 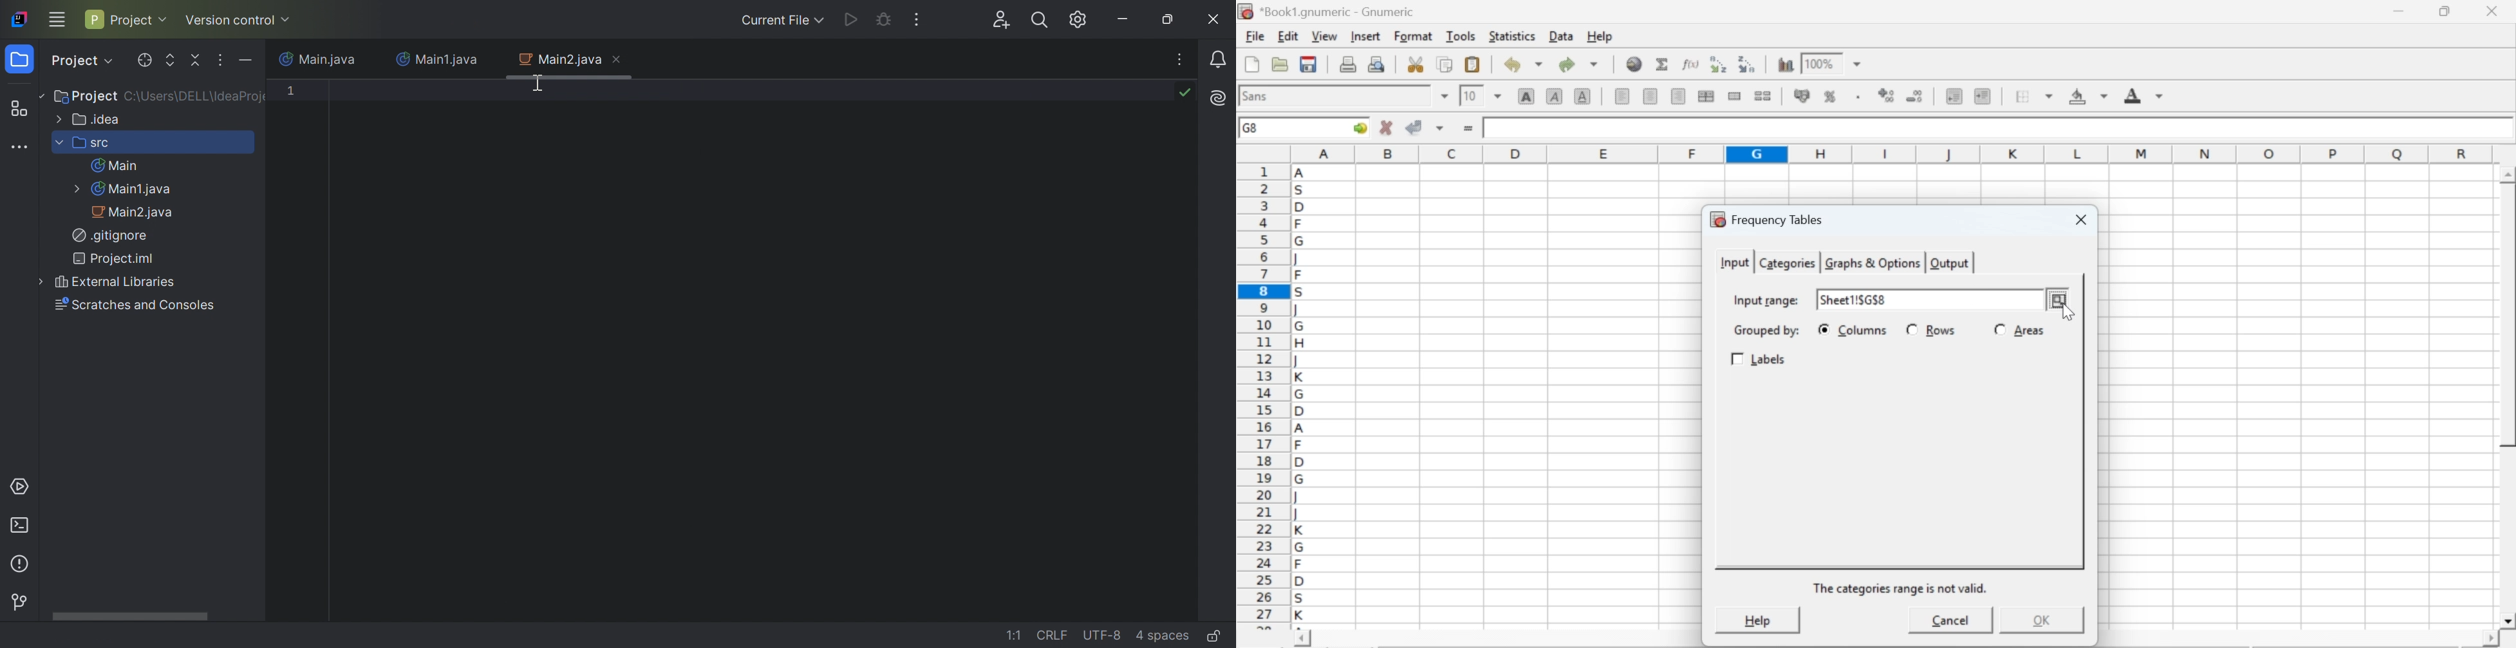 What do you see at coordinates (1819, 63) in the screenshot?
I see `100%` at bounding box center [1819, 63].